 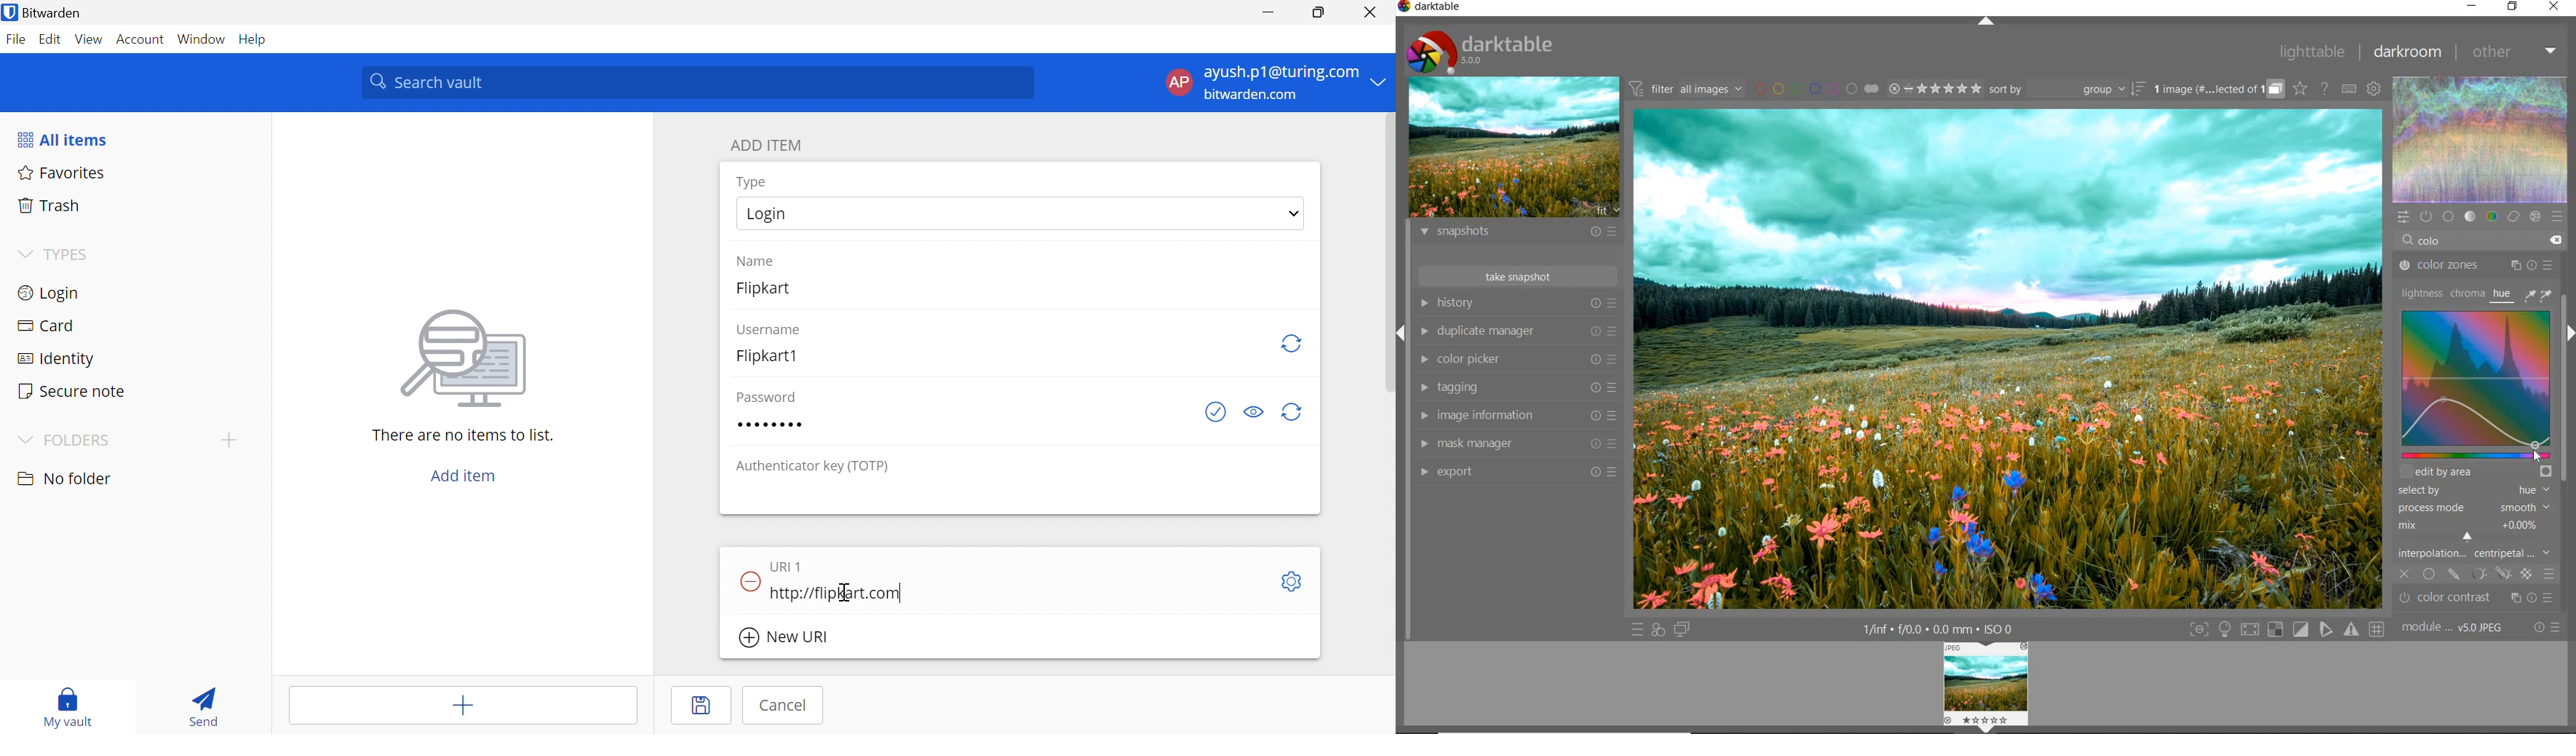 What do you see at coordinates (2475, 554) in the screenshot?
I see `interpolation` at bounding box center [2475, 554].